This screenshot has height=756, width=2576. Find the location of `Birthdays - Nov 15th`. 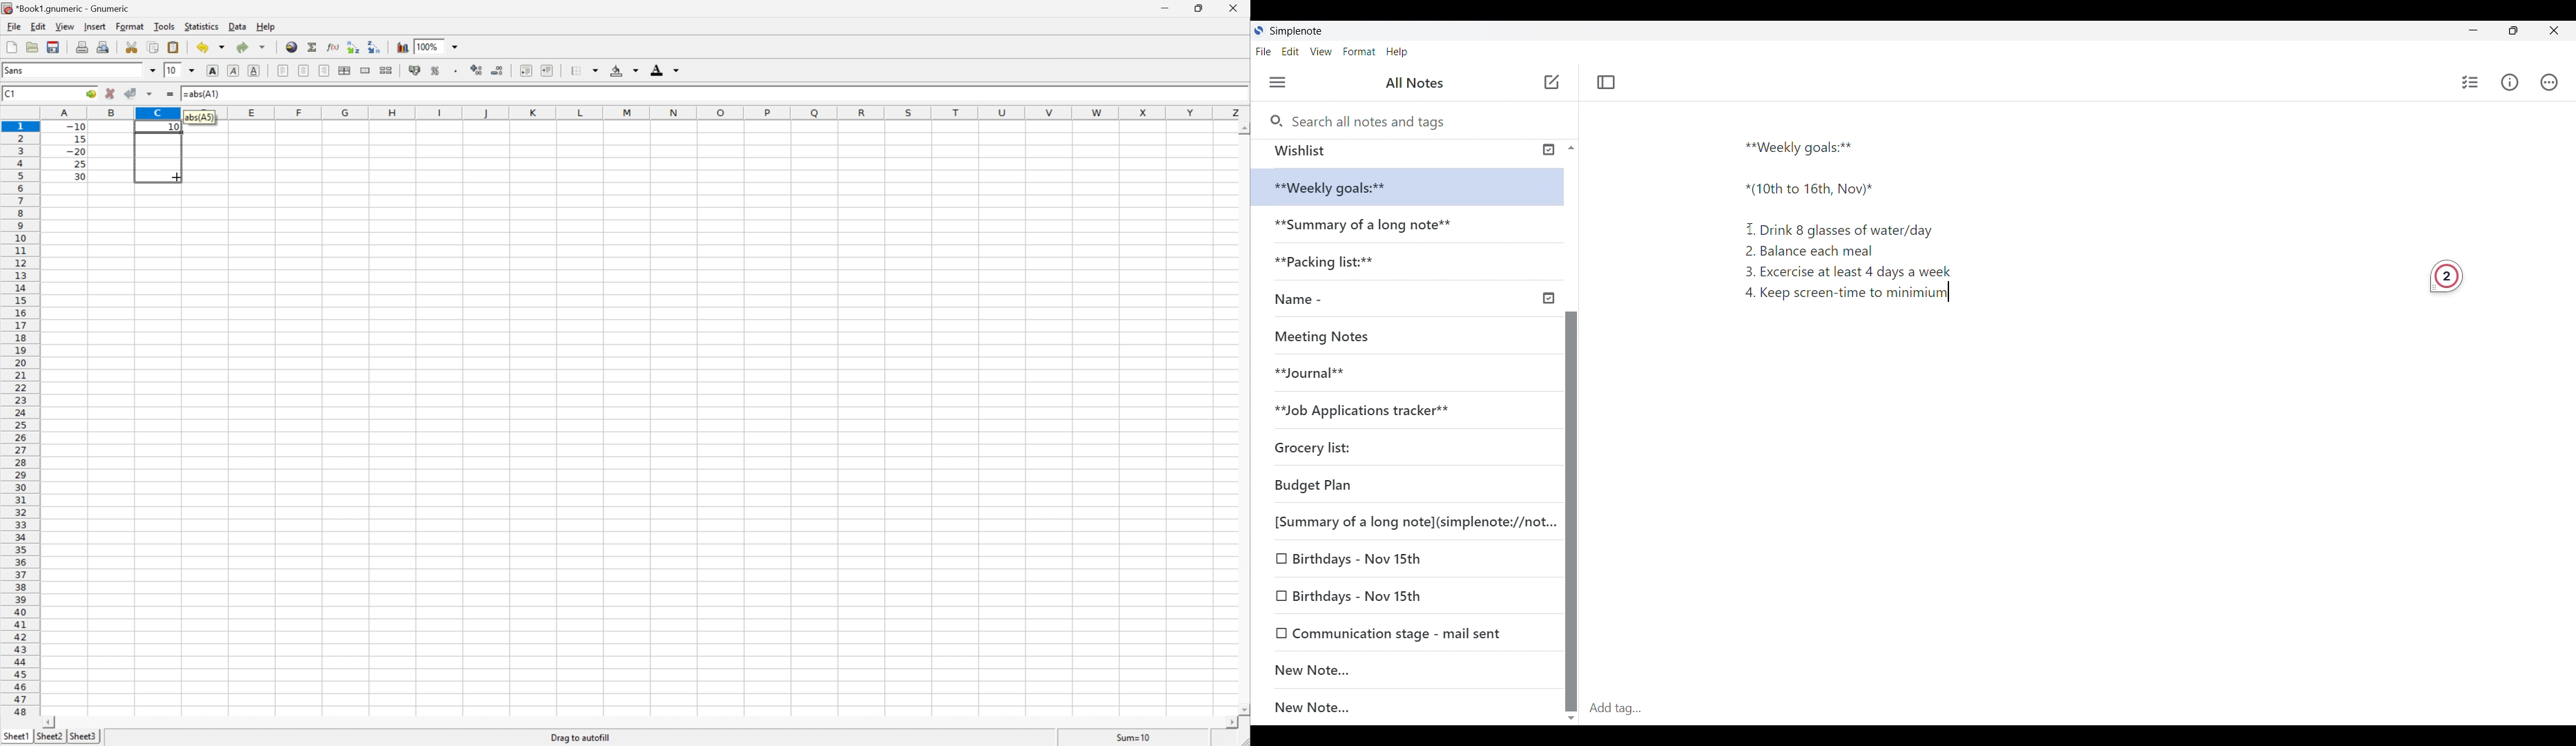

Birthdays - Nov 15th is located at coordinates (1400, 593).